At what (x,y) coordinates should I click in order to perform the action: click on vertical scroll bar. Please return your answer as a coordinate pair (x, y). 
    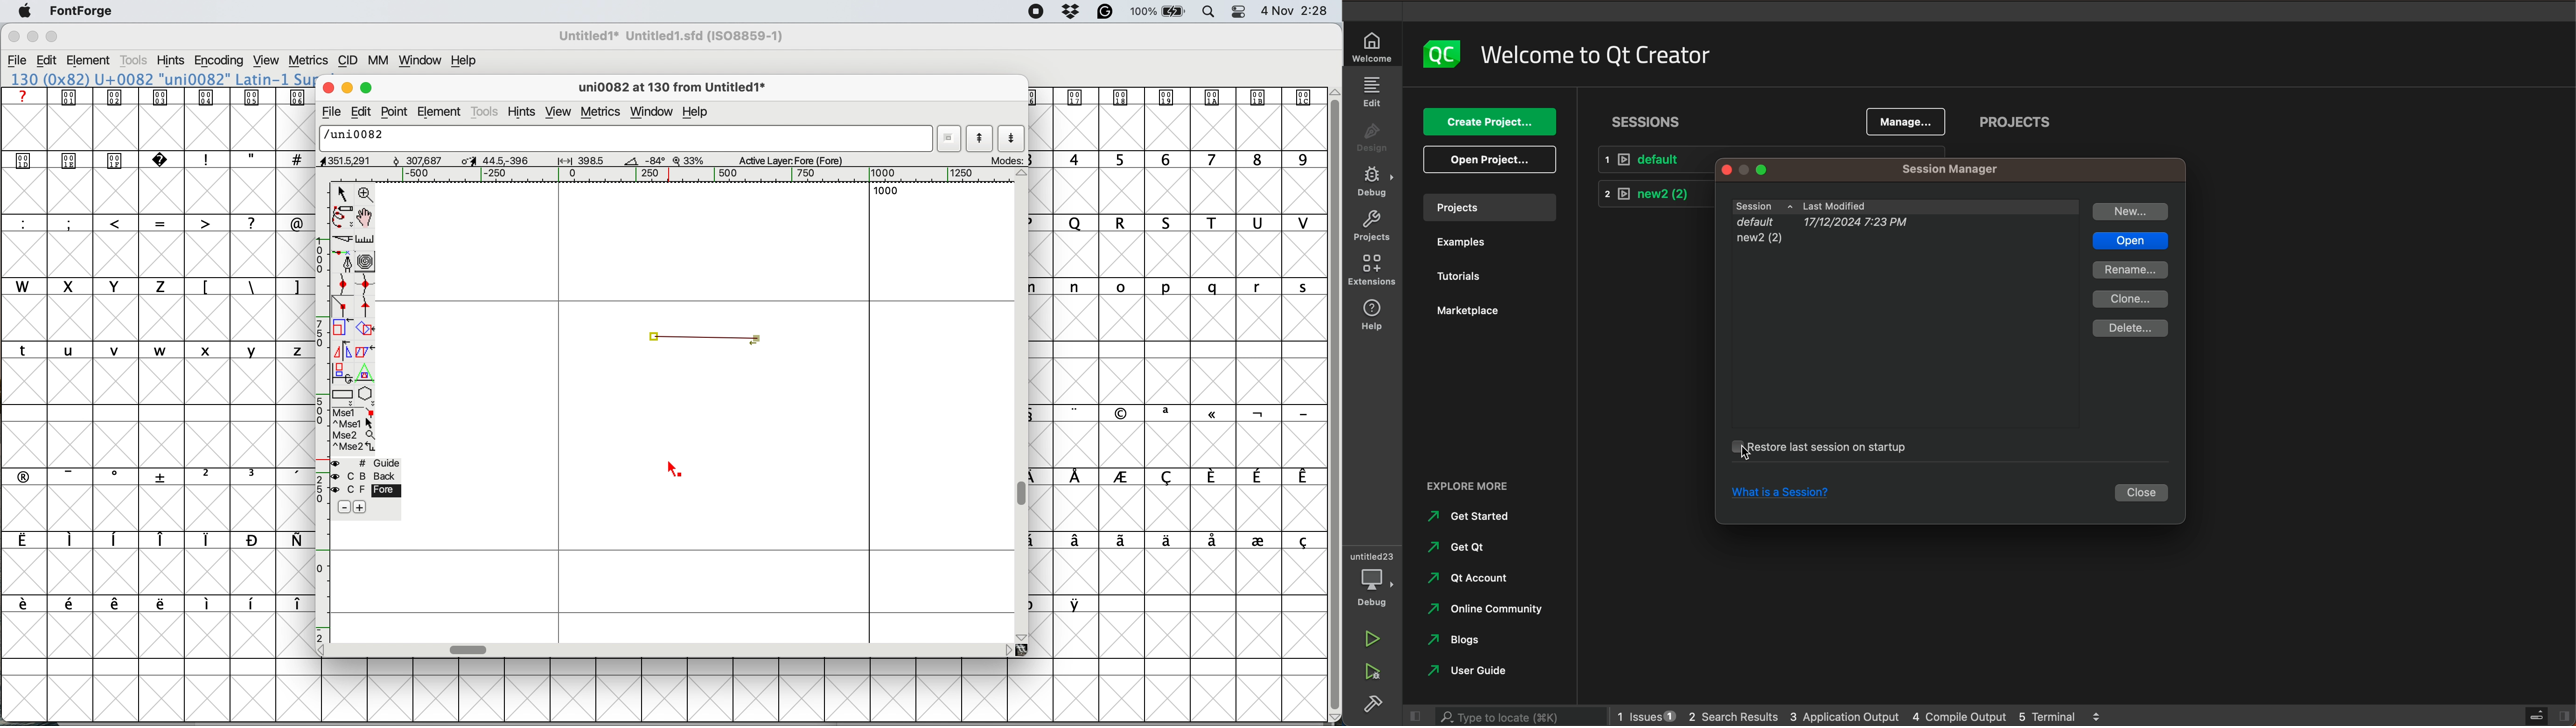
    Looking at the image, I should click on (1333, 400).